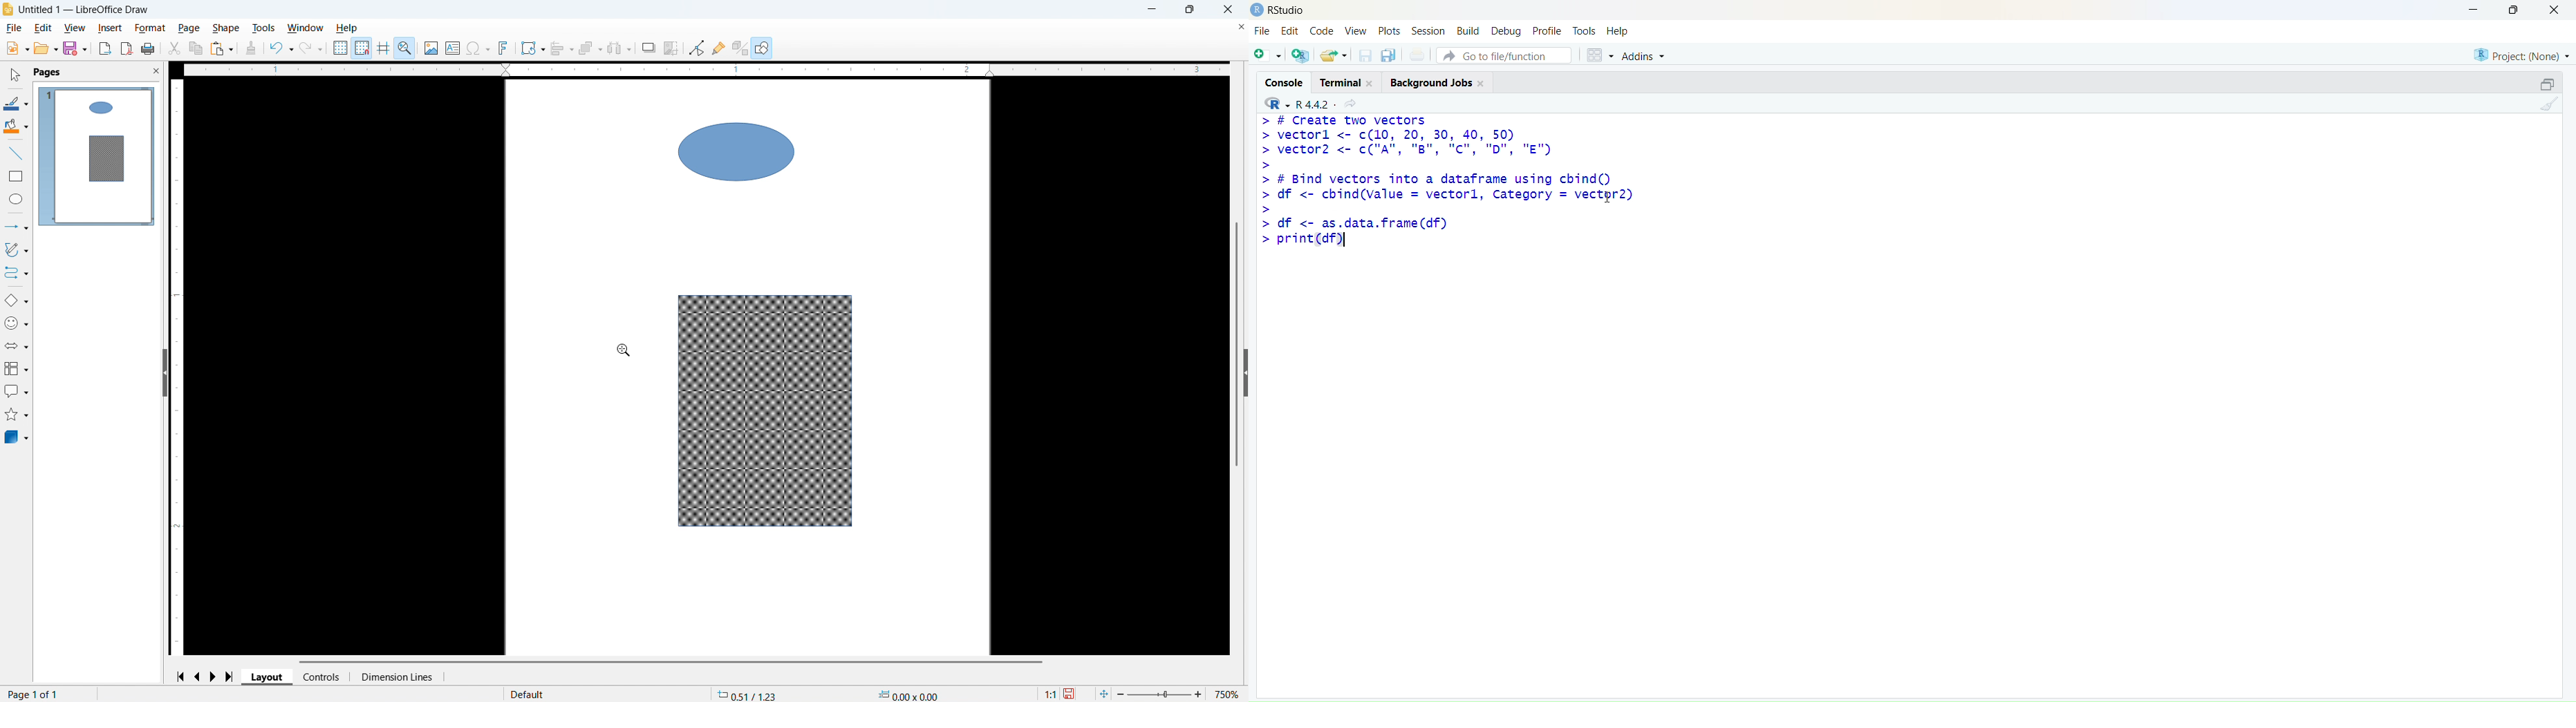  What do you see at coordinates (1446, 193) in the screenshot?
I see `# Bind vectors into a dataframe using cbind()df <- cbind(value = vectorl, Category = vector2)` at bounding box center [1446, 193].